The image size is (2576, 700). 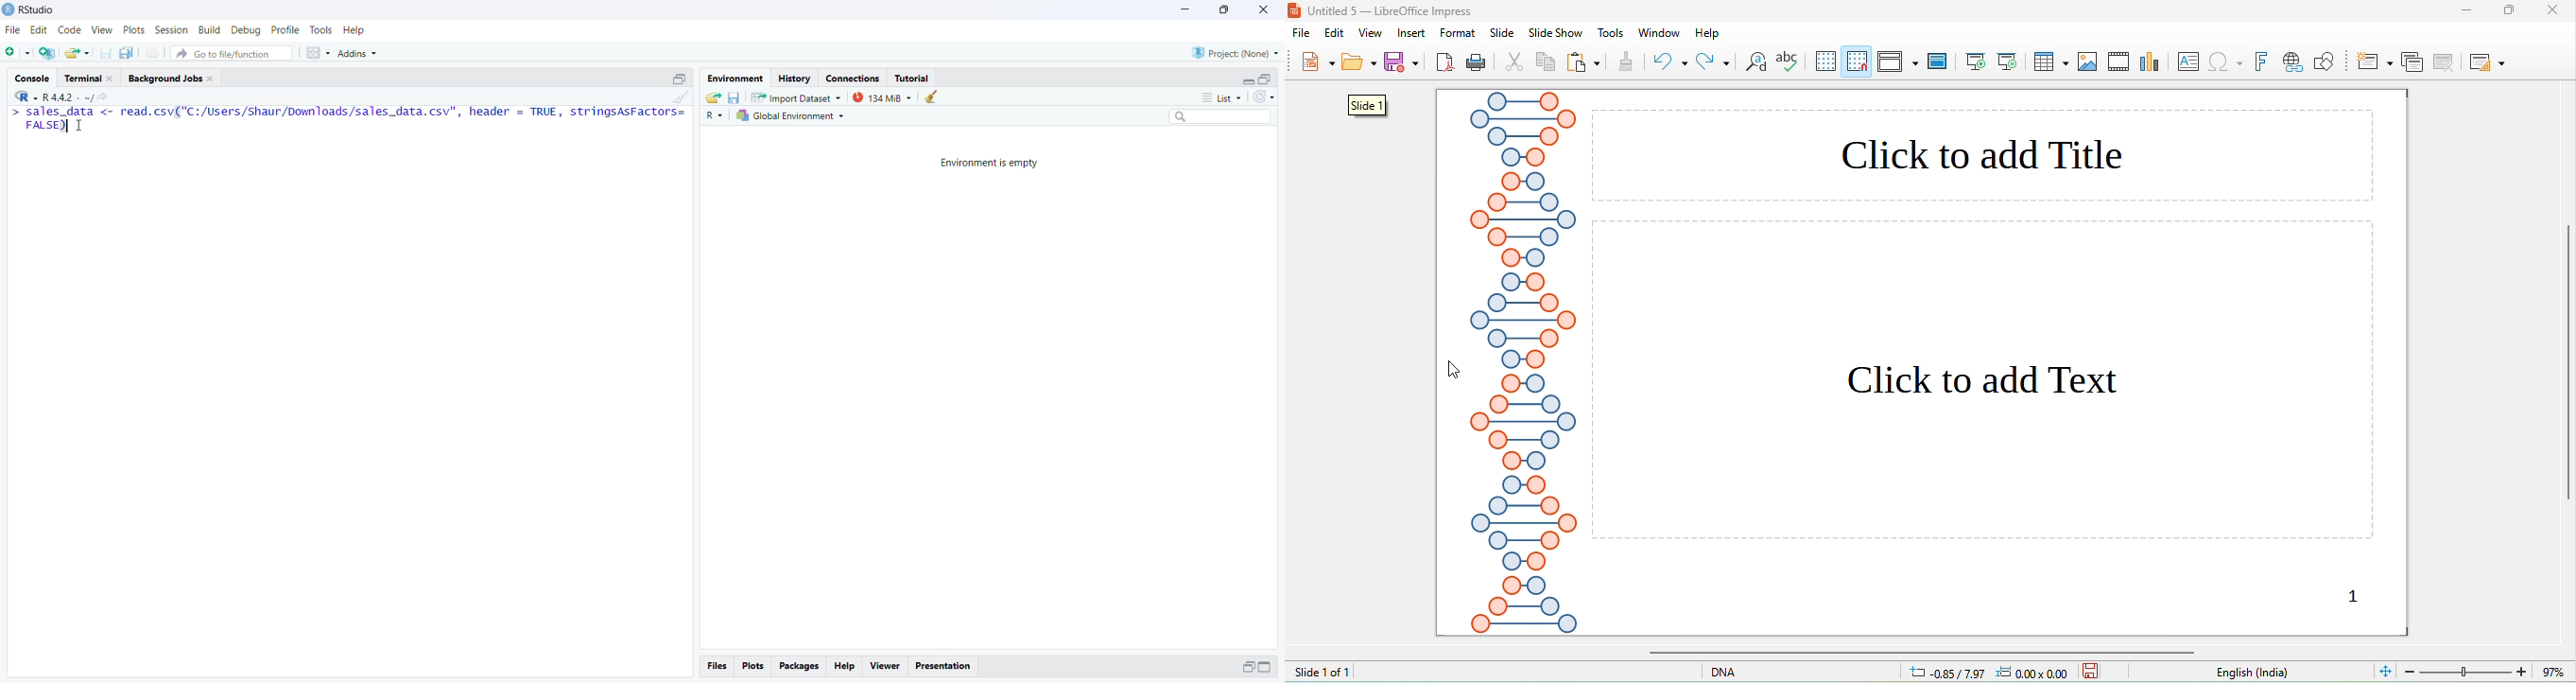 I want to click on Save workspace as, so click(x=736, y=98).